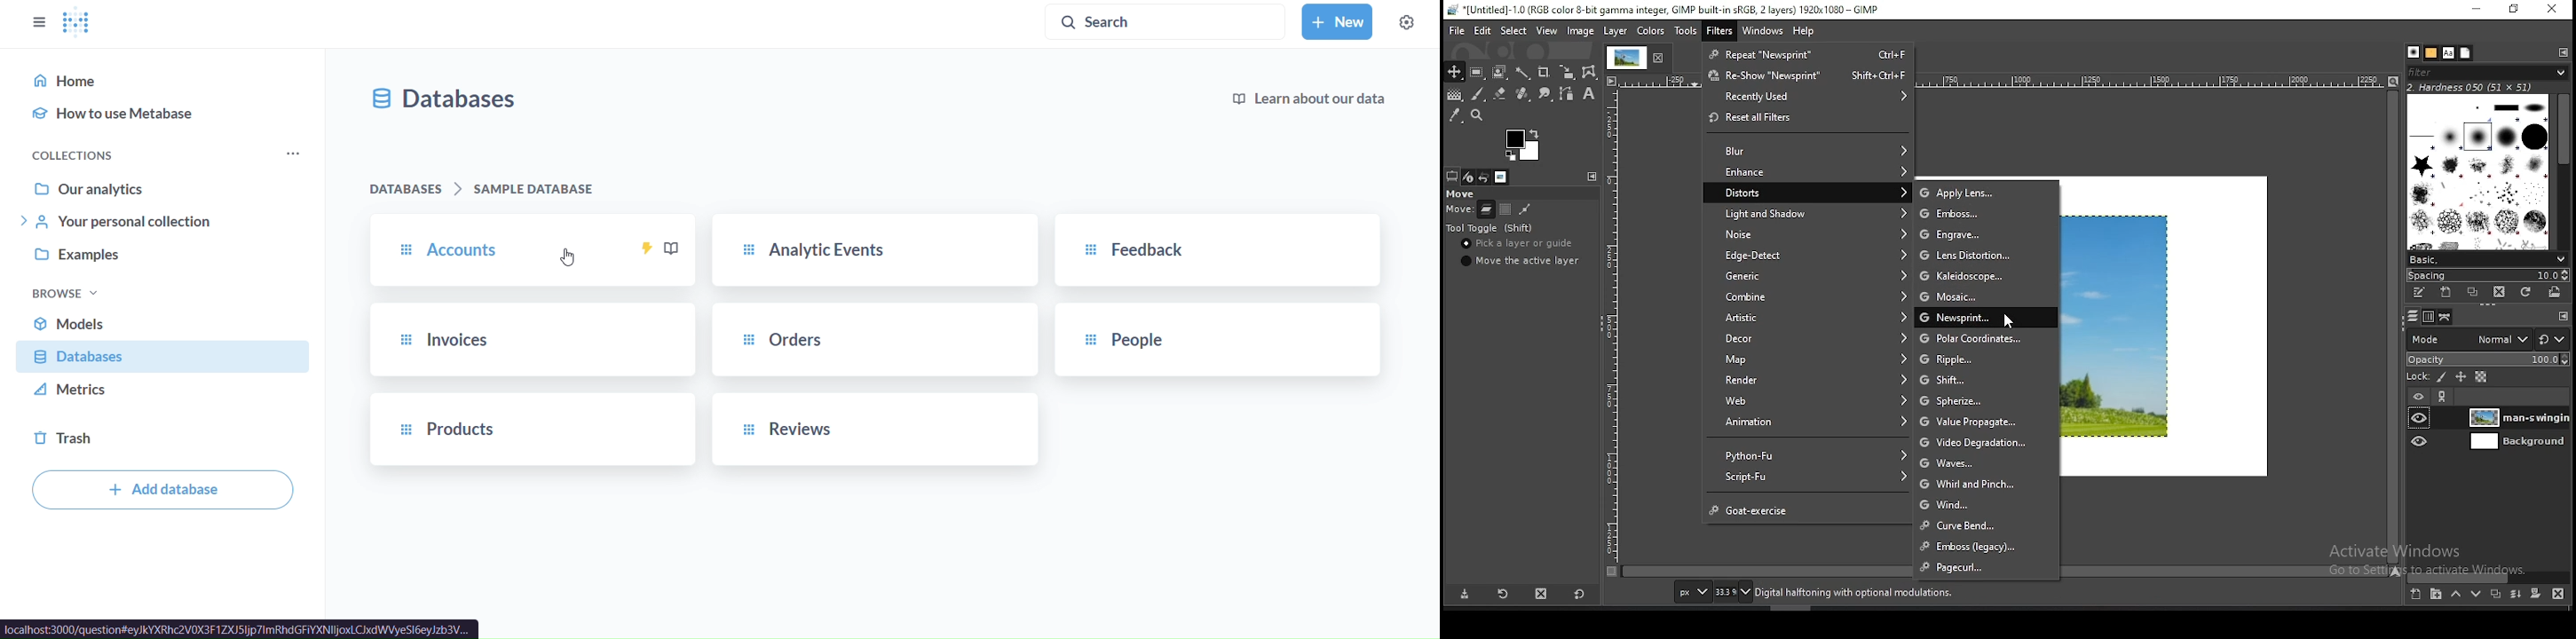 This screenshot has width=2576, height=644. Describe the element at coordinates (1987, 546) in the screenshot. I see `emboss` at that location.